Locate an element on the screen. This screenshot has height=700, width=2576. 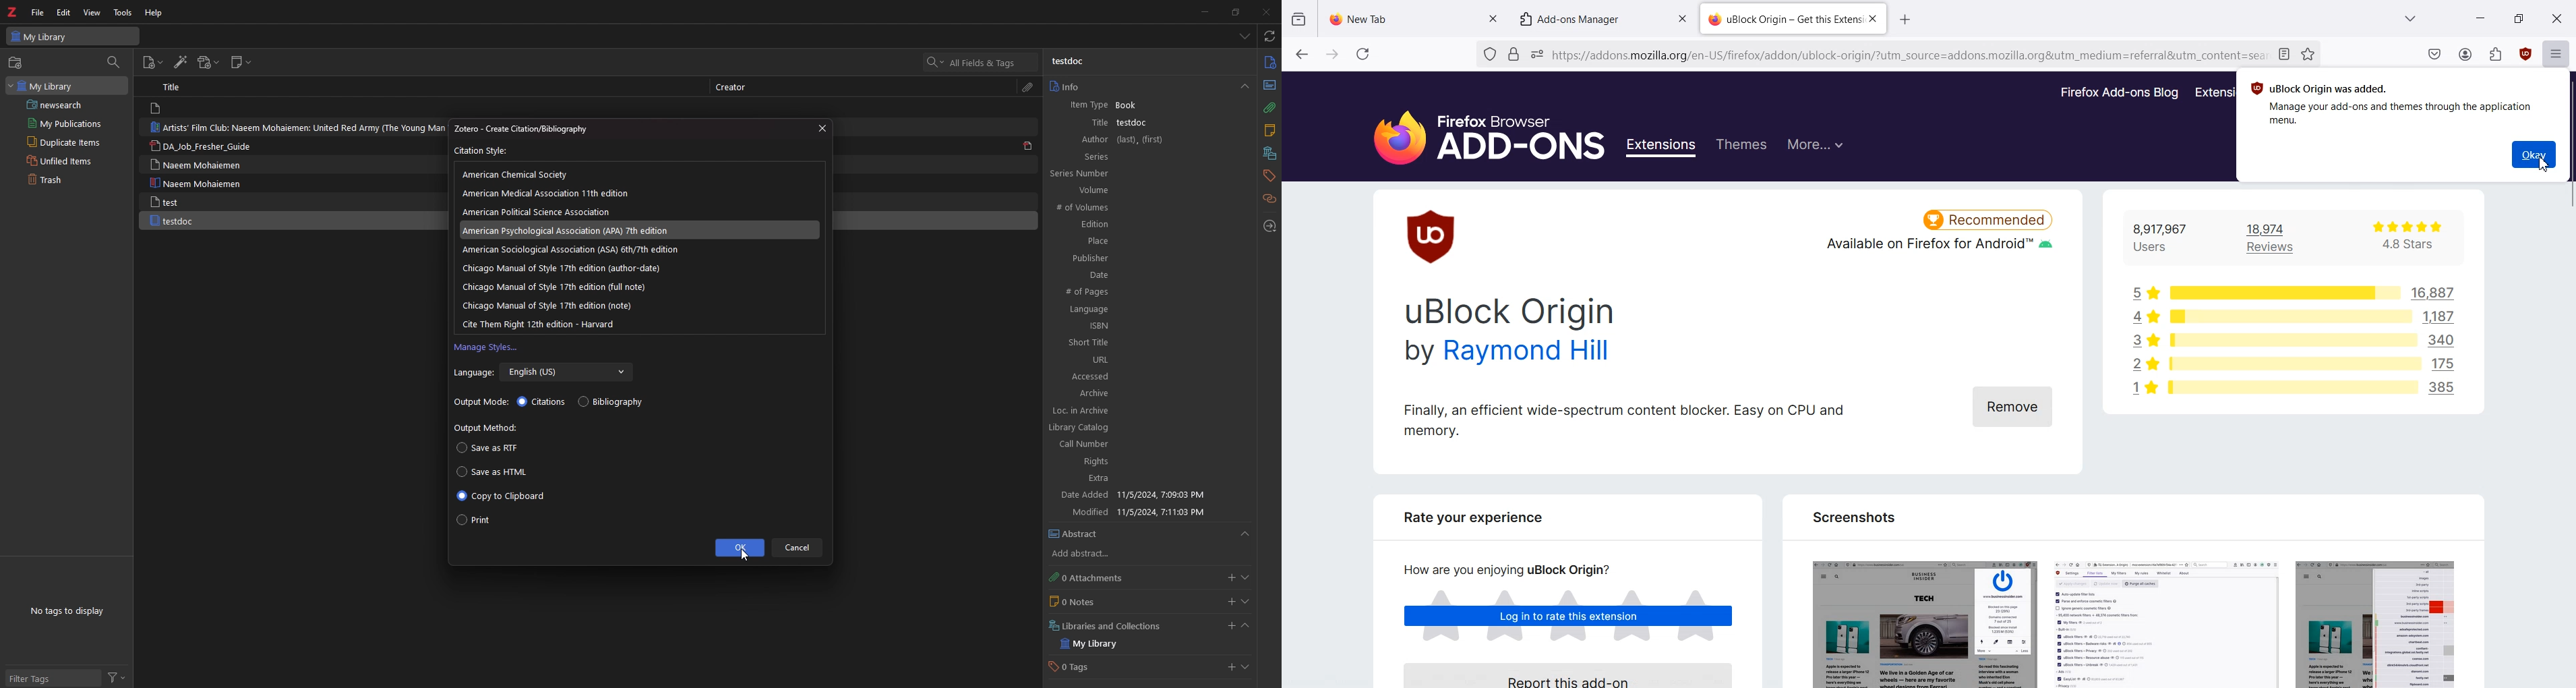
4.8 Stars rating is located at coordinates (2398, 238).